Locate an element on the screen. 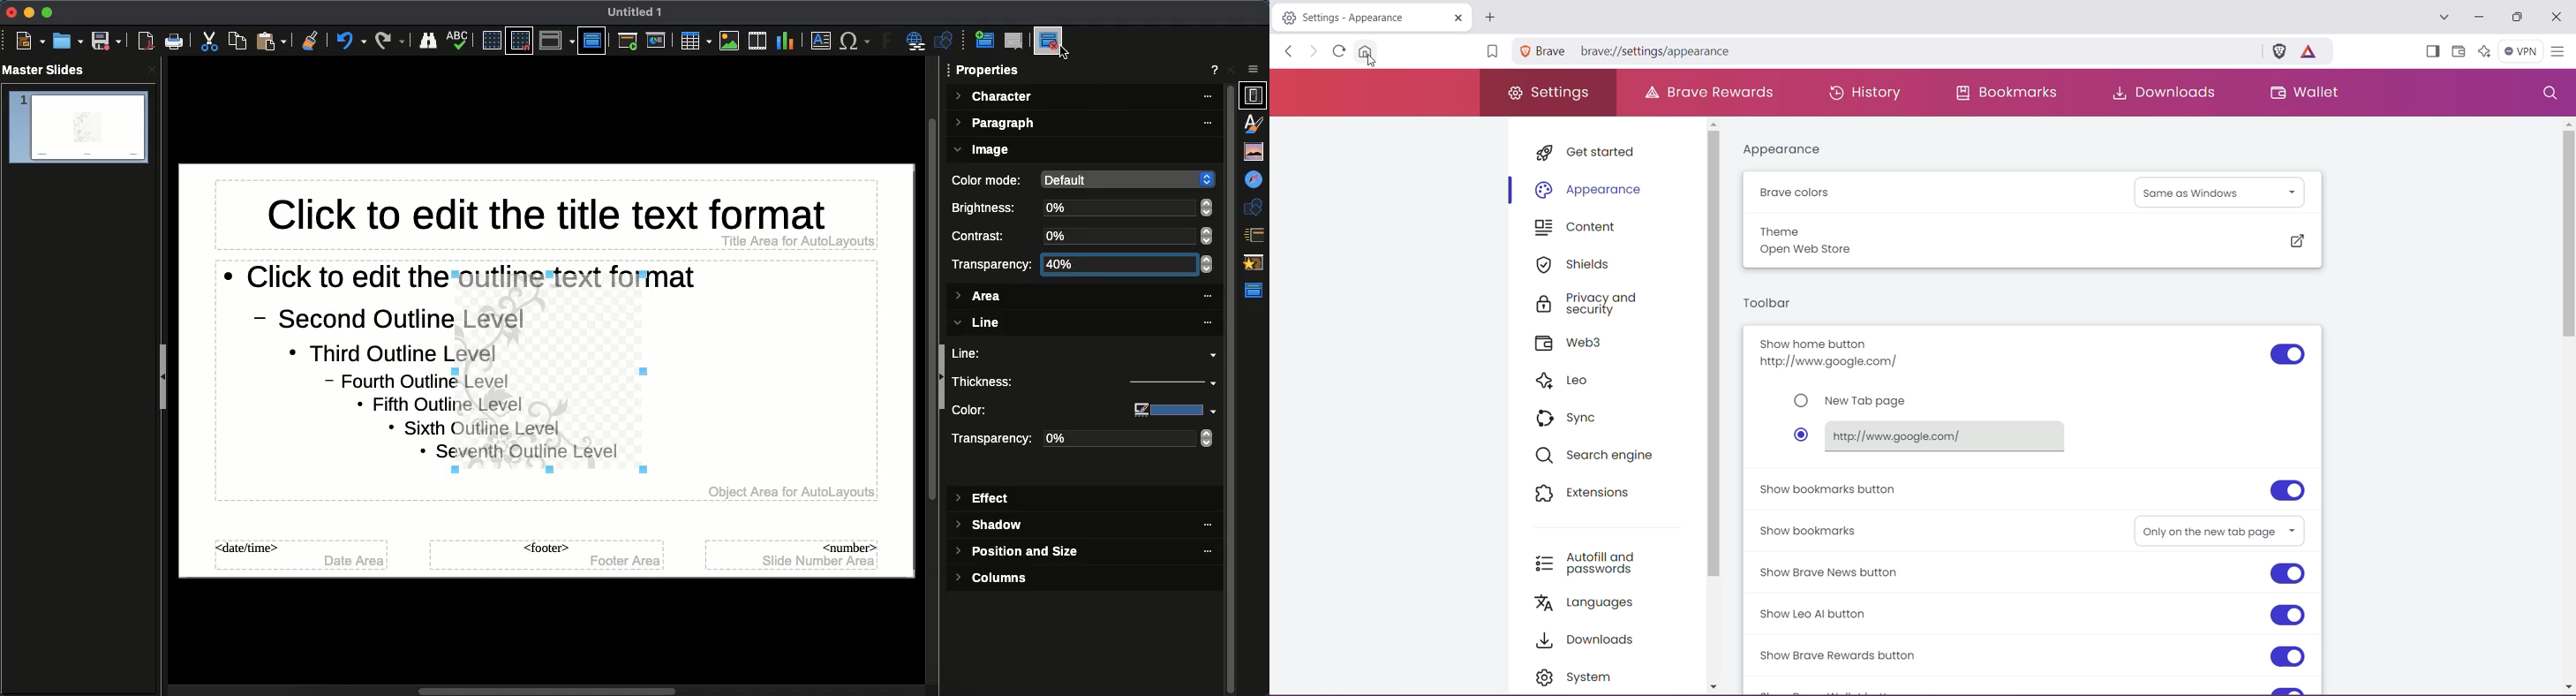 Image resolution: width=2576 pixels, height=700 pixels. Click to open Chrome Web Store is located at coordinates (2297, 242).